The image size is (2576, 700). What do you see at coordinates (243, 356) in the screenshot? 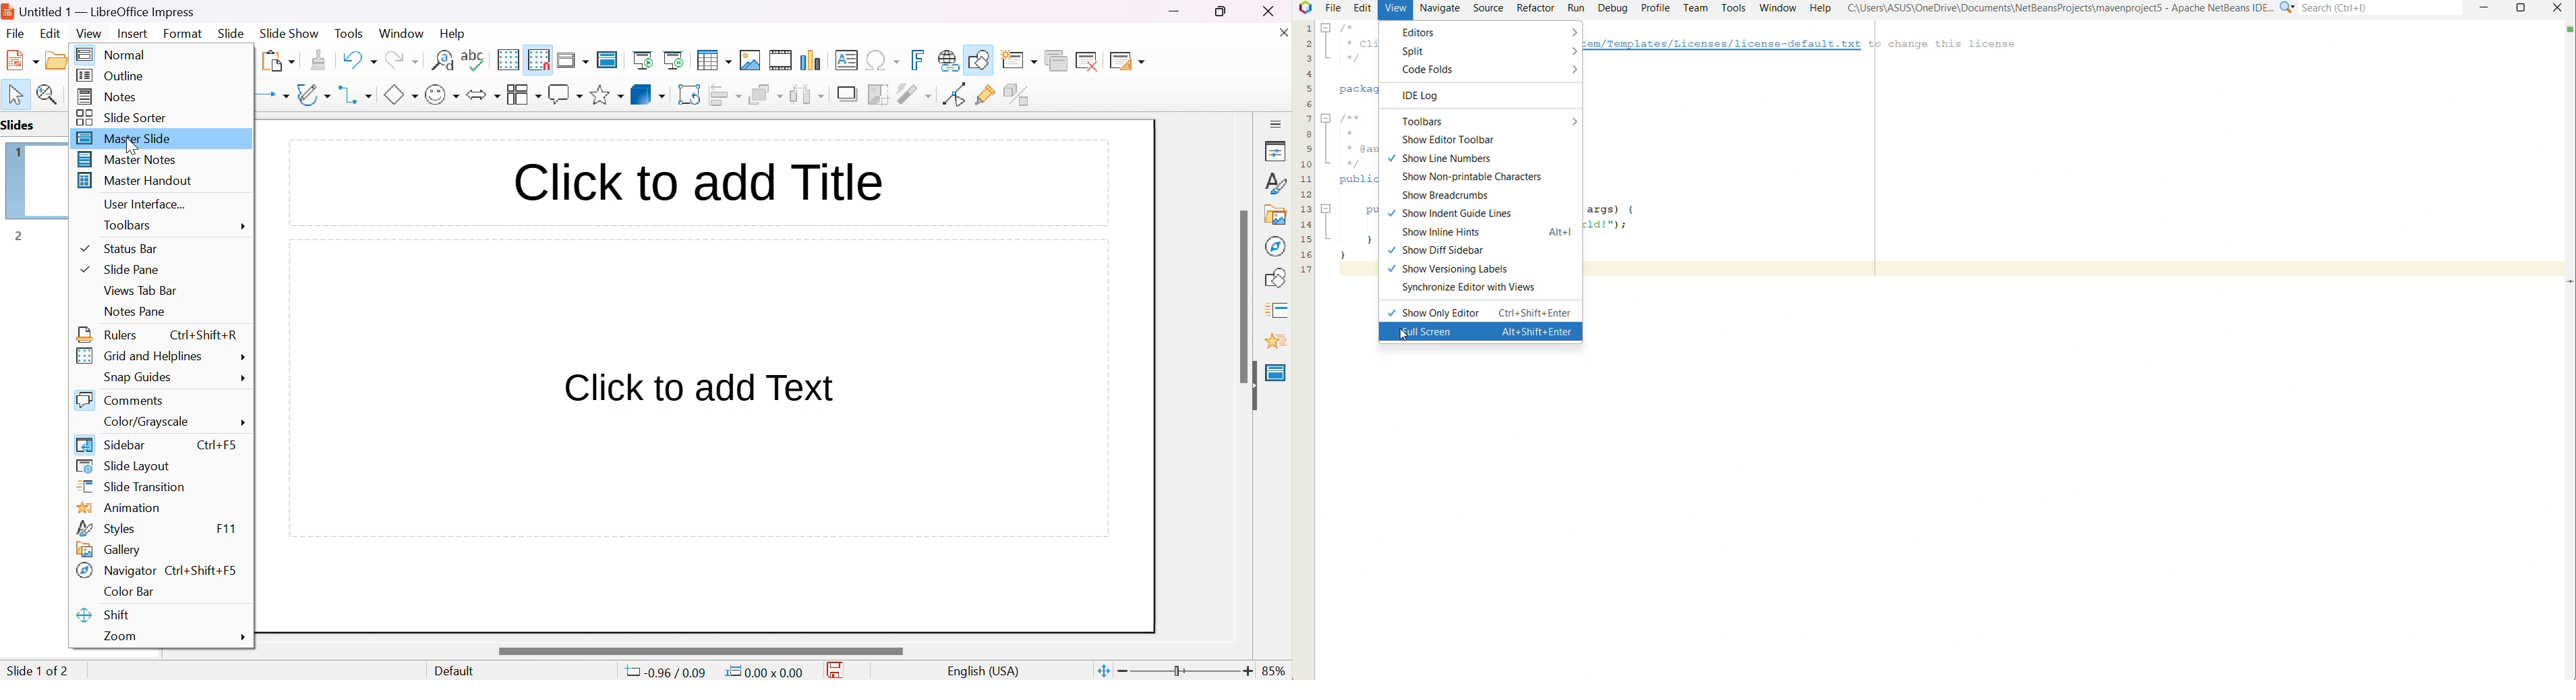
I see `more` at bounding box center [243, 356].